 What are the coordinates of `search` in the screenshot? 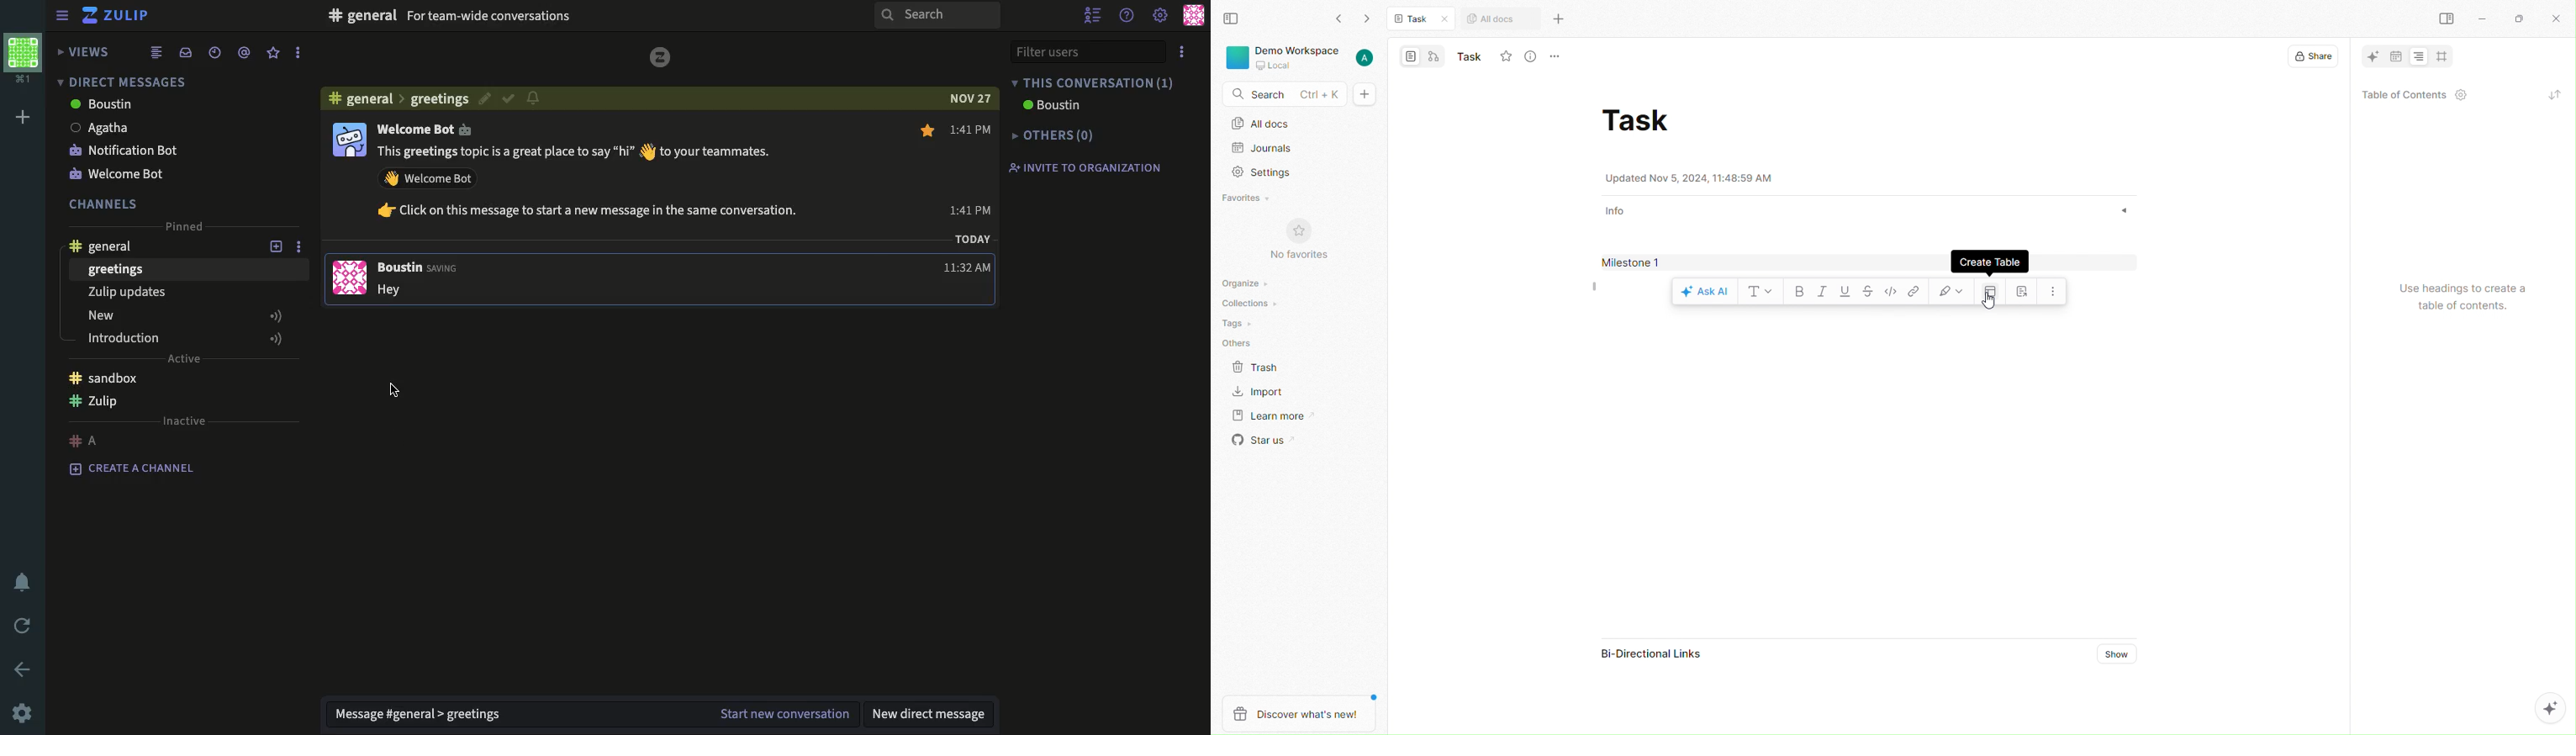 It's located at (936, 14).